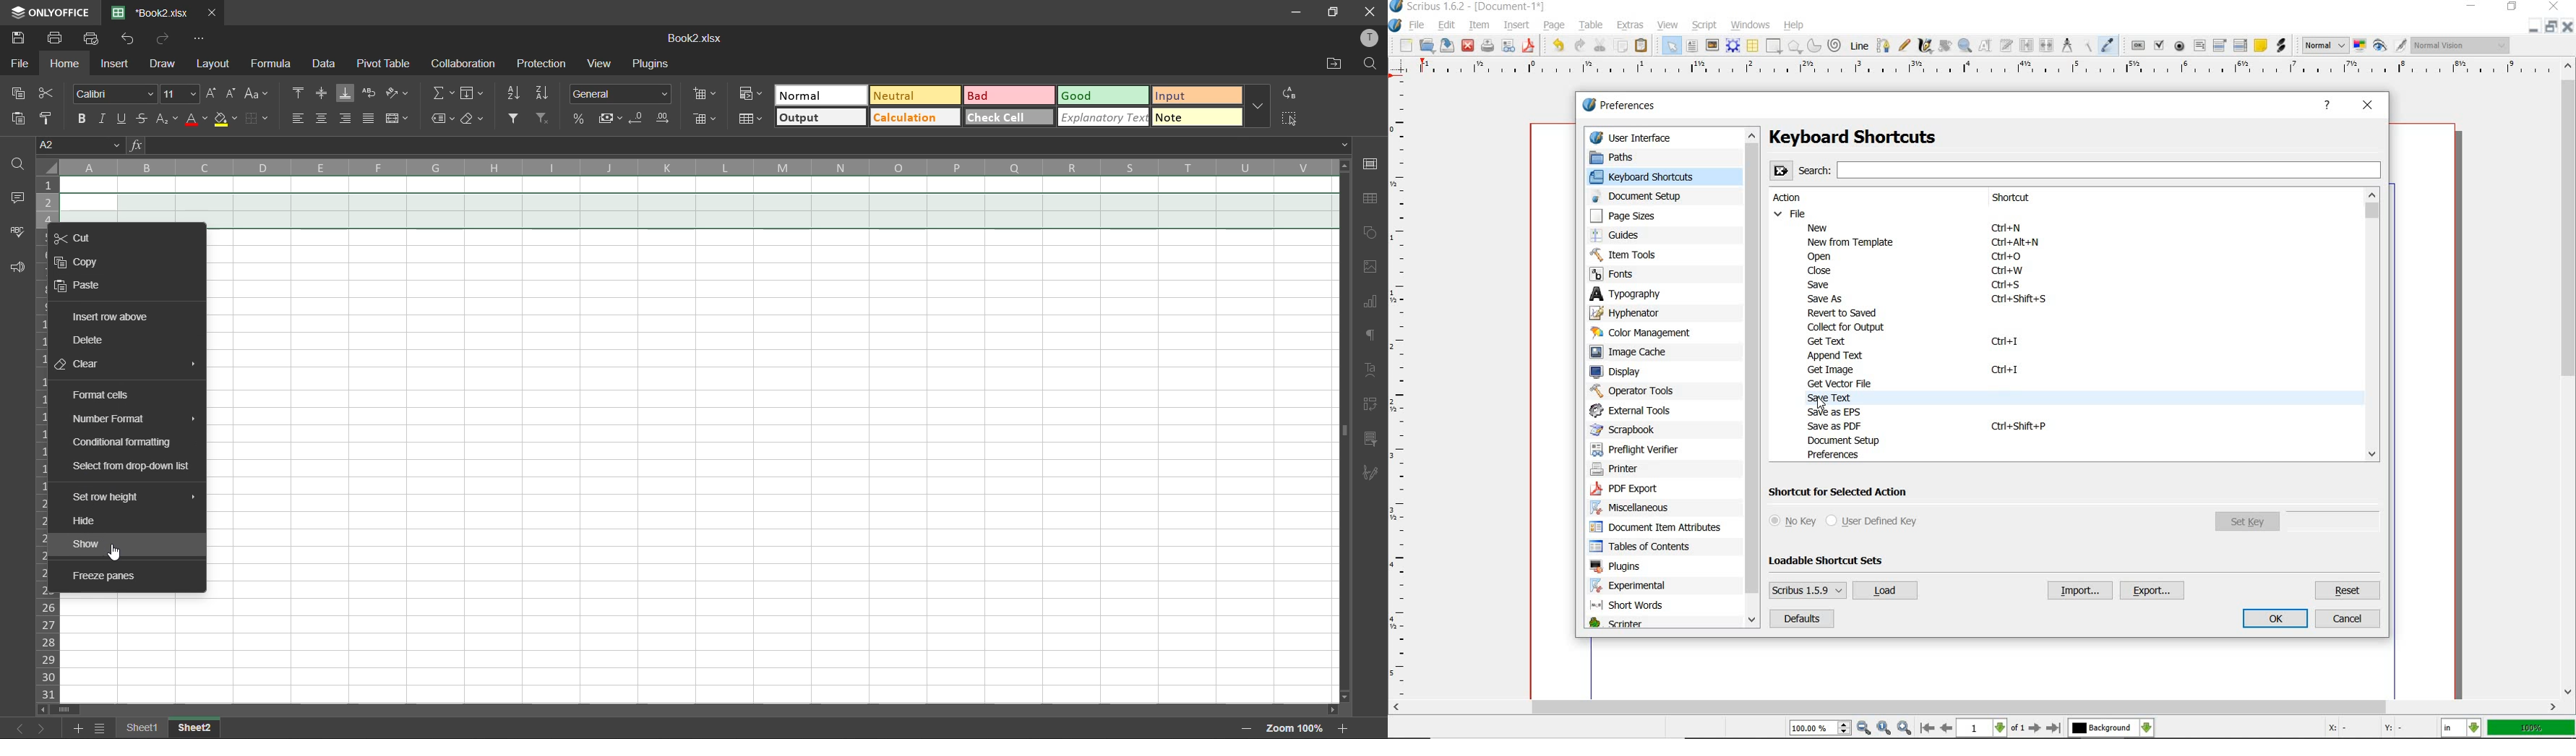  I want to click on preview mode, so click(2389, 45).